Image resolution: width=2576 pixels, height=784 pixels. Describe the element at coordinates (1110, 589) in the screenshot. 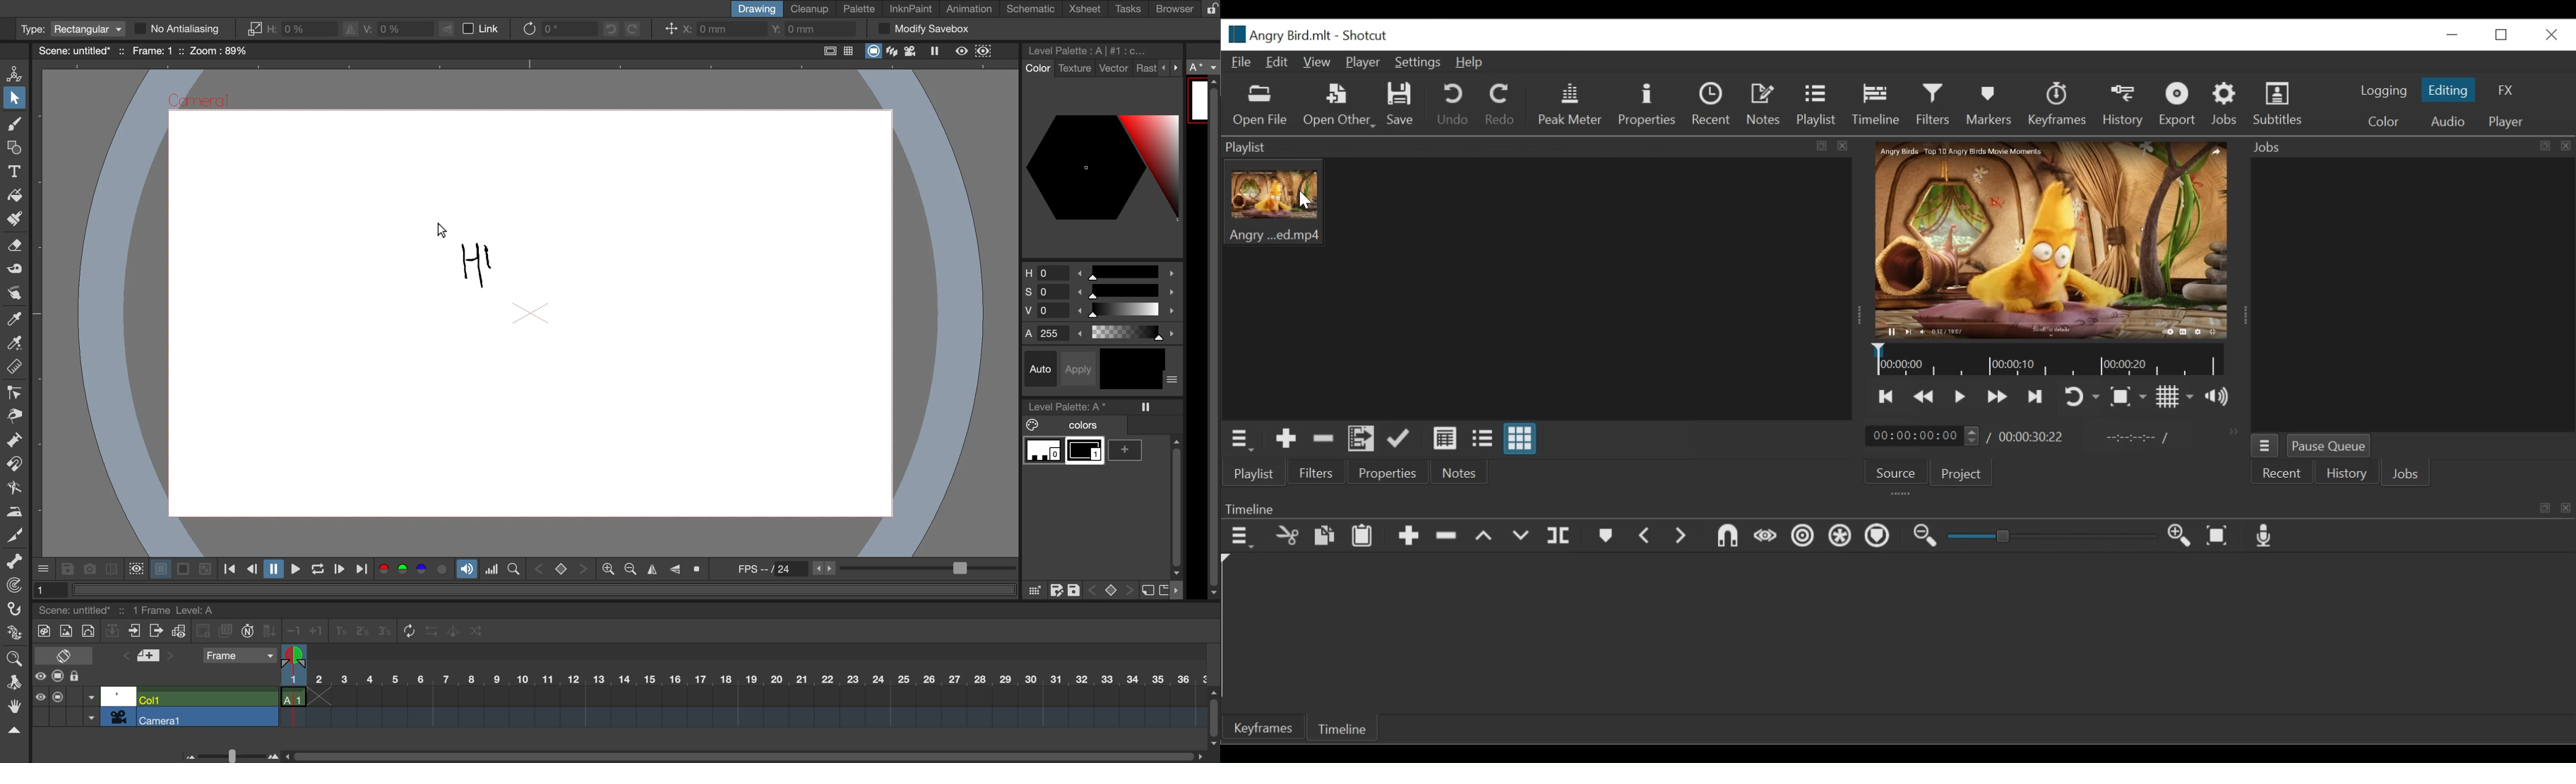

I see `switch between keys` at that location.